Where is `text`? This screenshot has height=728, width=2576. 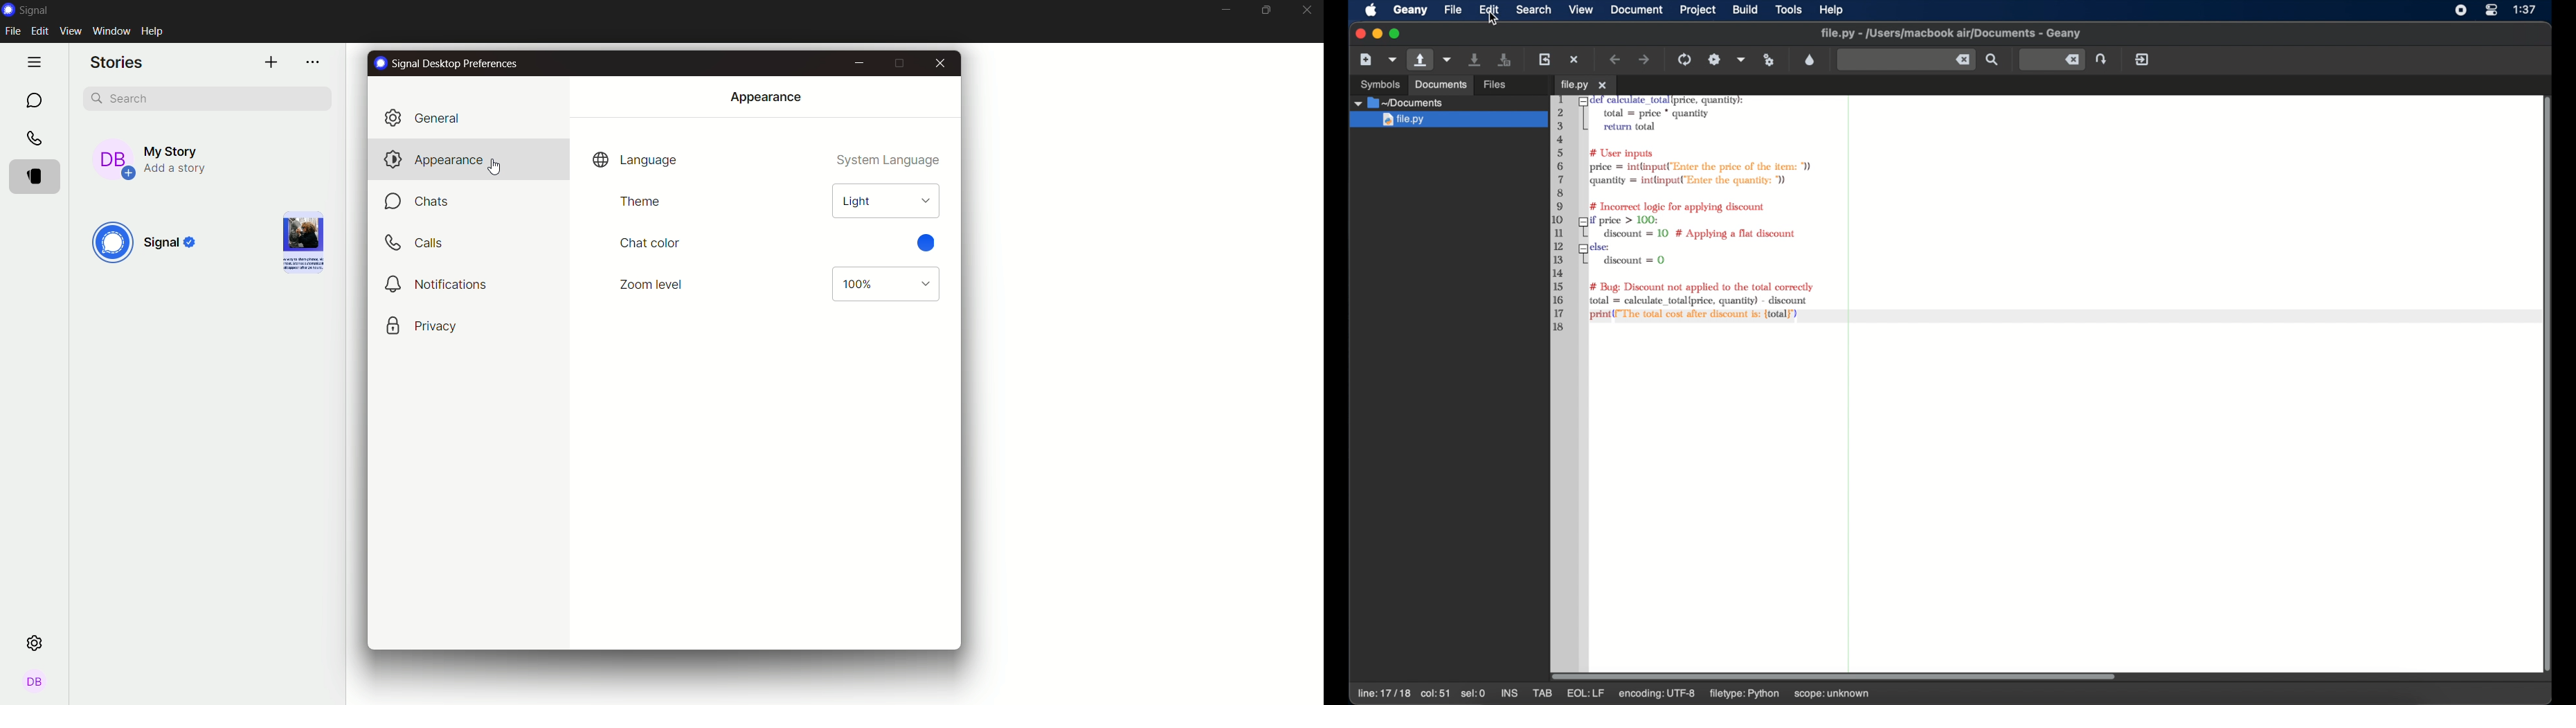 text is located at coordinates (449, 64).